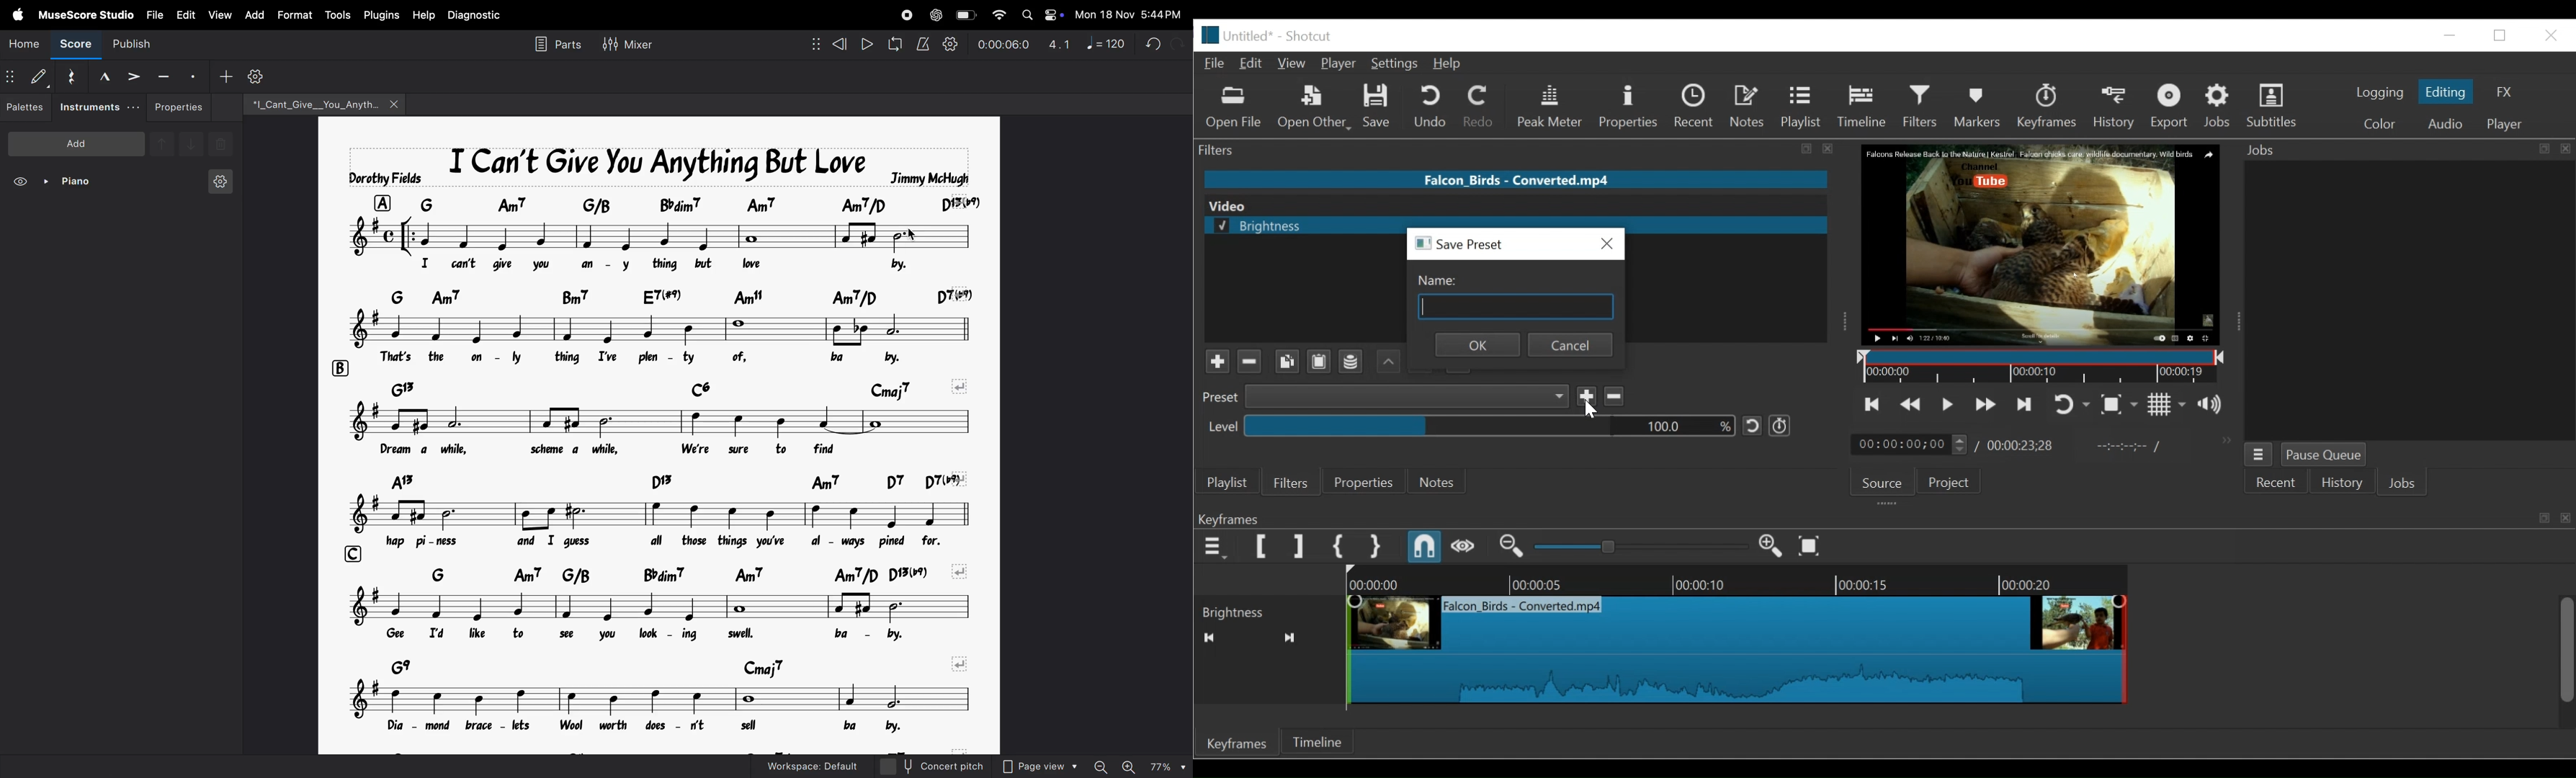  Describe the element at coordinates (1615, 396) in the screenshot. I see `Delete` at that location.